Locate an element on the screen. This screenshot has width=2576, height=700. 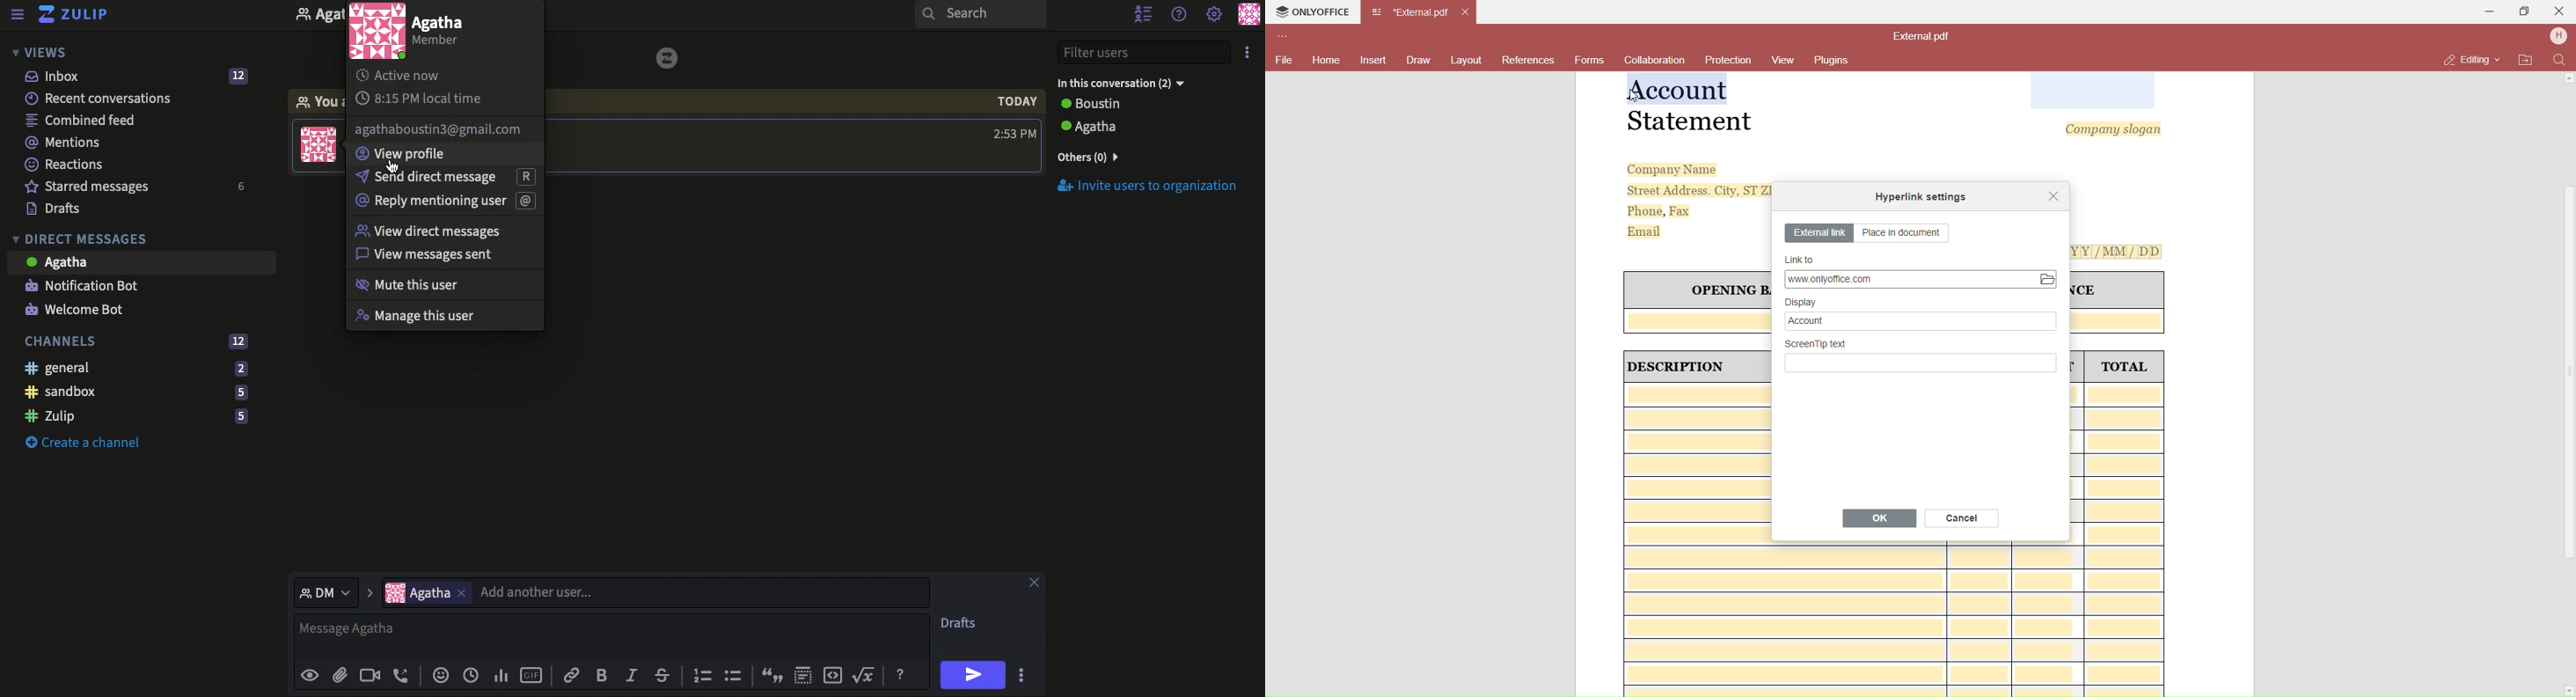
GIF is located at coordinates (534, 675).